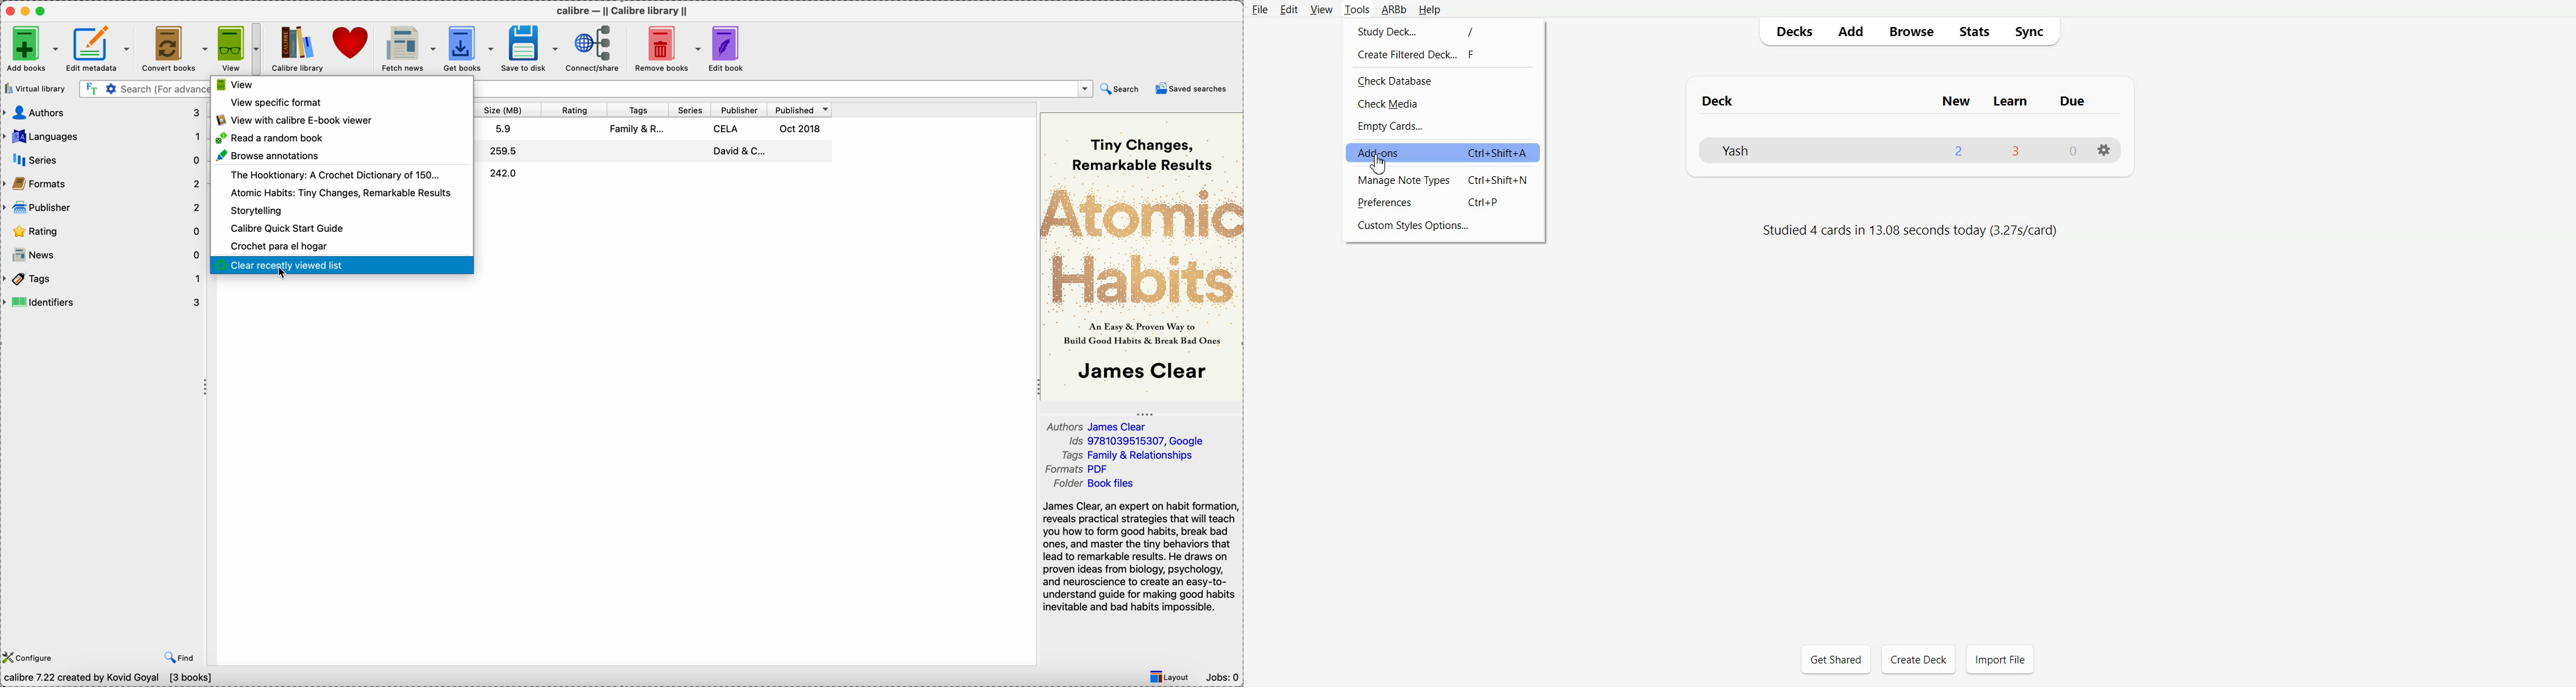  Describe the element at coordinates (739, 108) in the screenshot. I see `publisher` at that location.